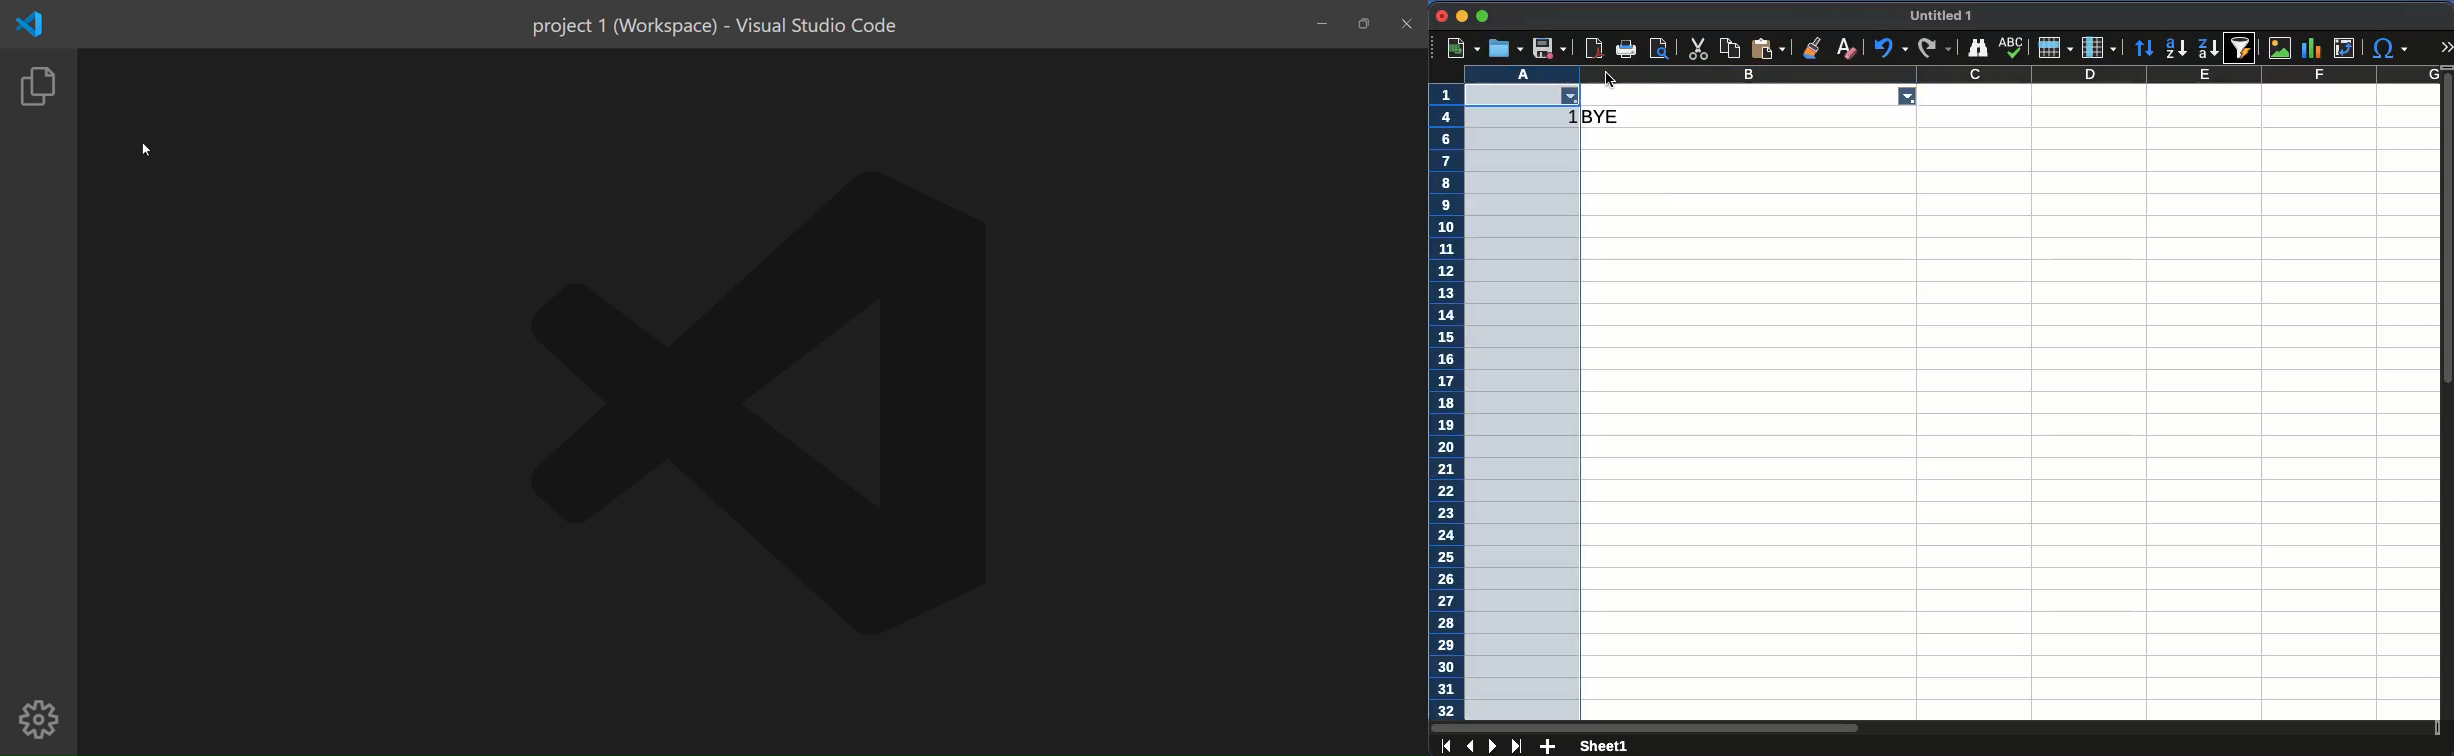  Describe the element at coordinates (1547, 746) in the screenshot. I see `add` at that location.